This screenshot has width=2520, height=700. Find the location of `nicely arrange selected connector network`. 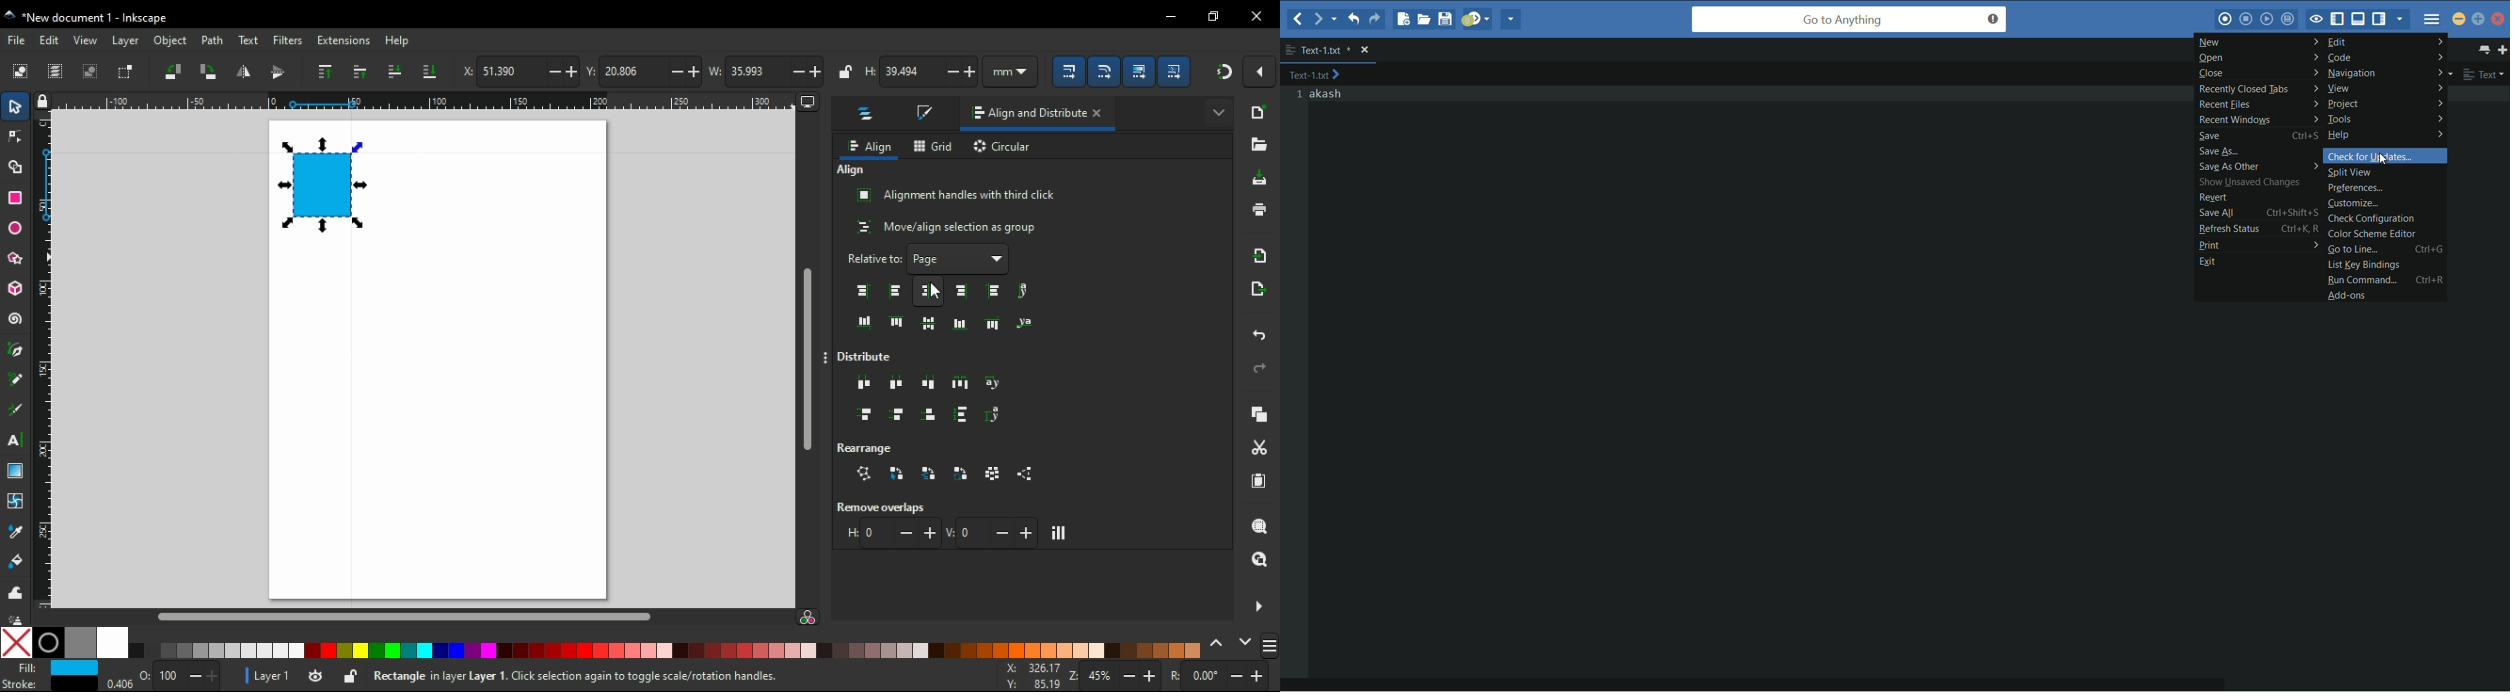

nicely arrange selected connector network is located at coordinates (864, 474).